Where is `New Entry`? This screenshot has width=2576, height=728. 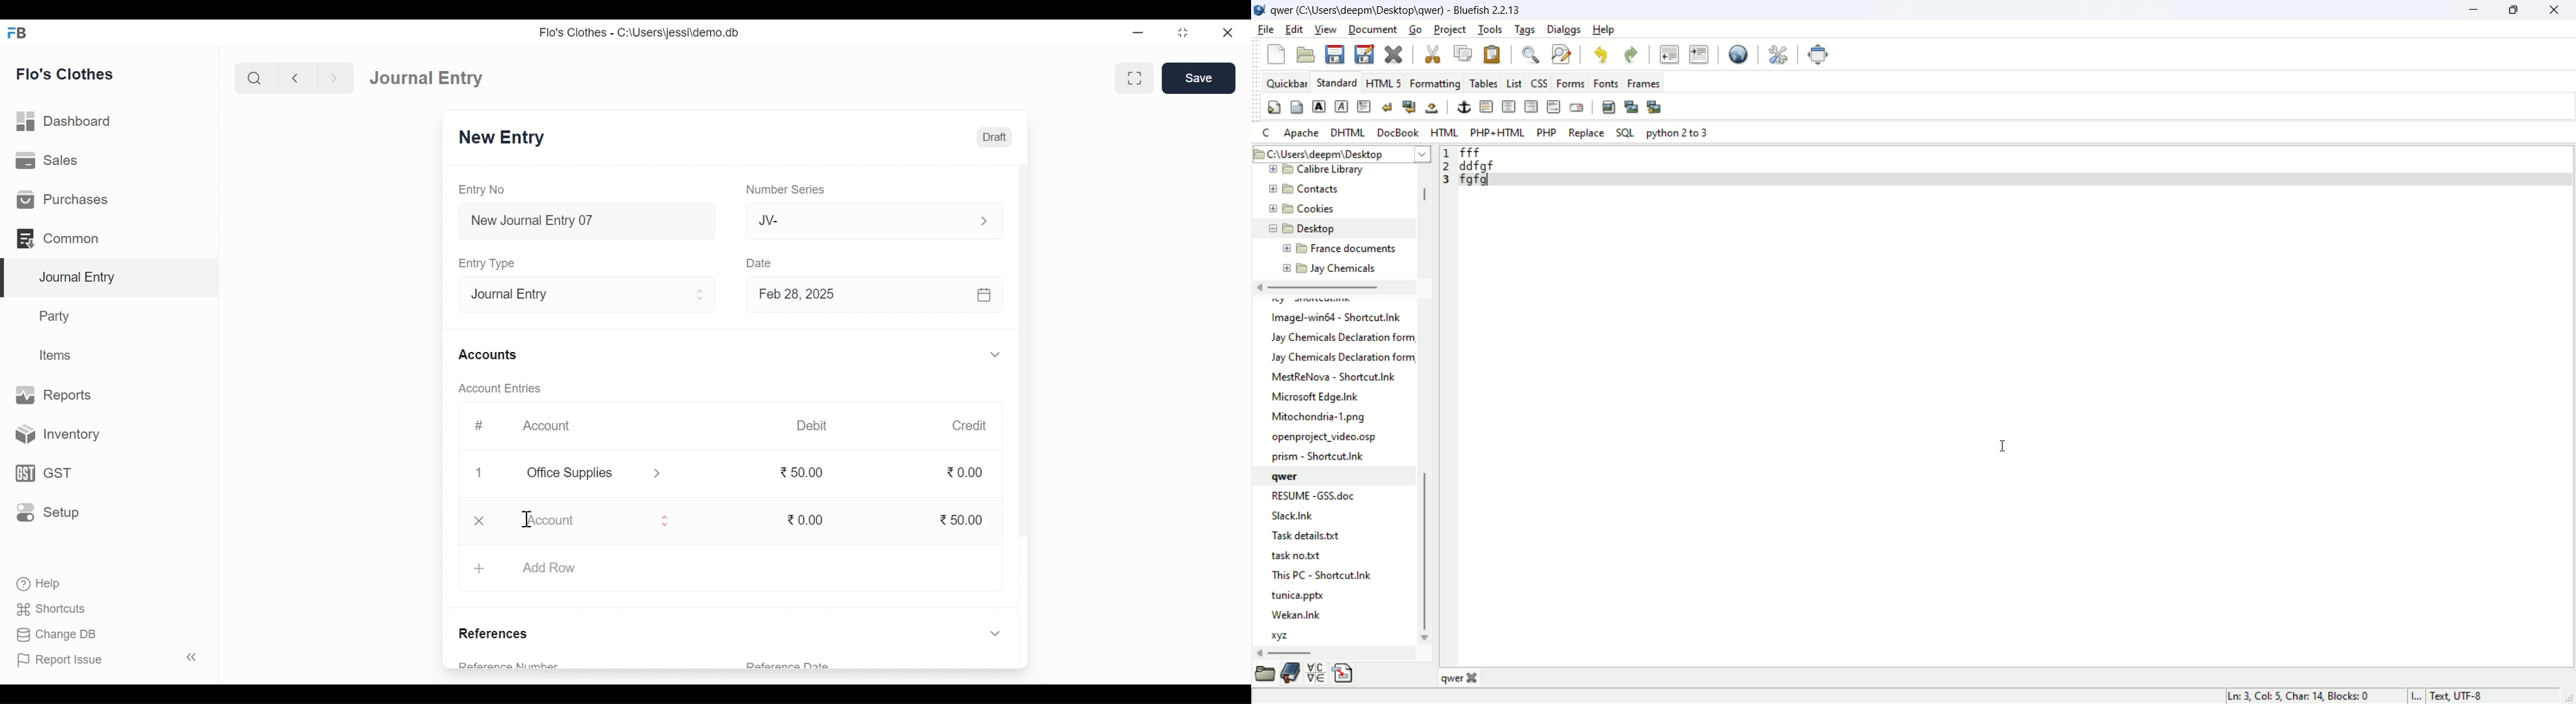
New Entry is located at coordinates (505, 138).